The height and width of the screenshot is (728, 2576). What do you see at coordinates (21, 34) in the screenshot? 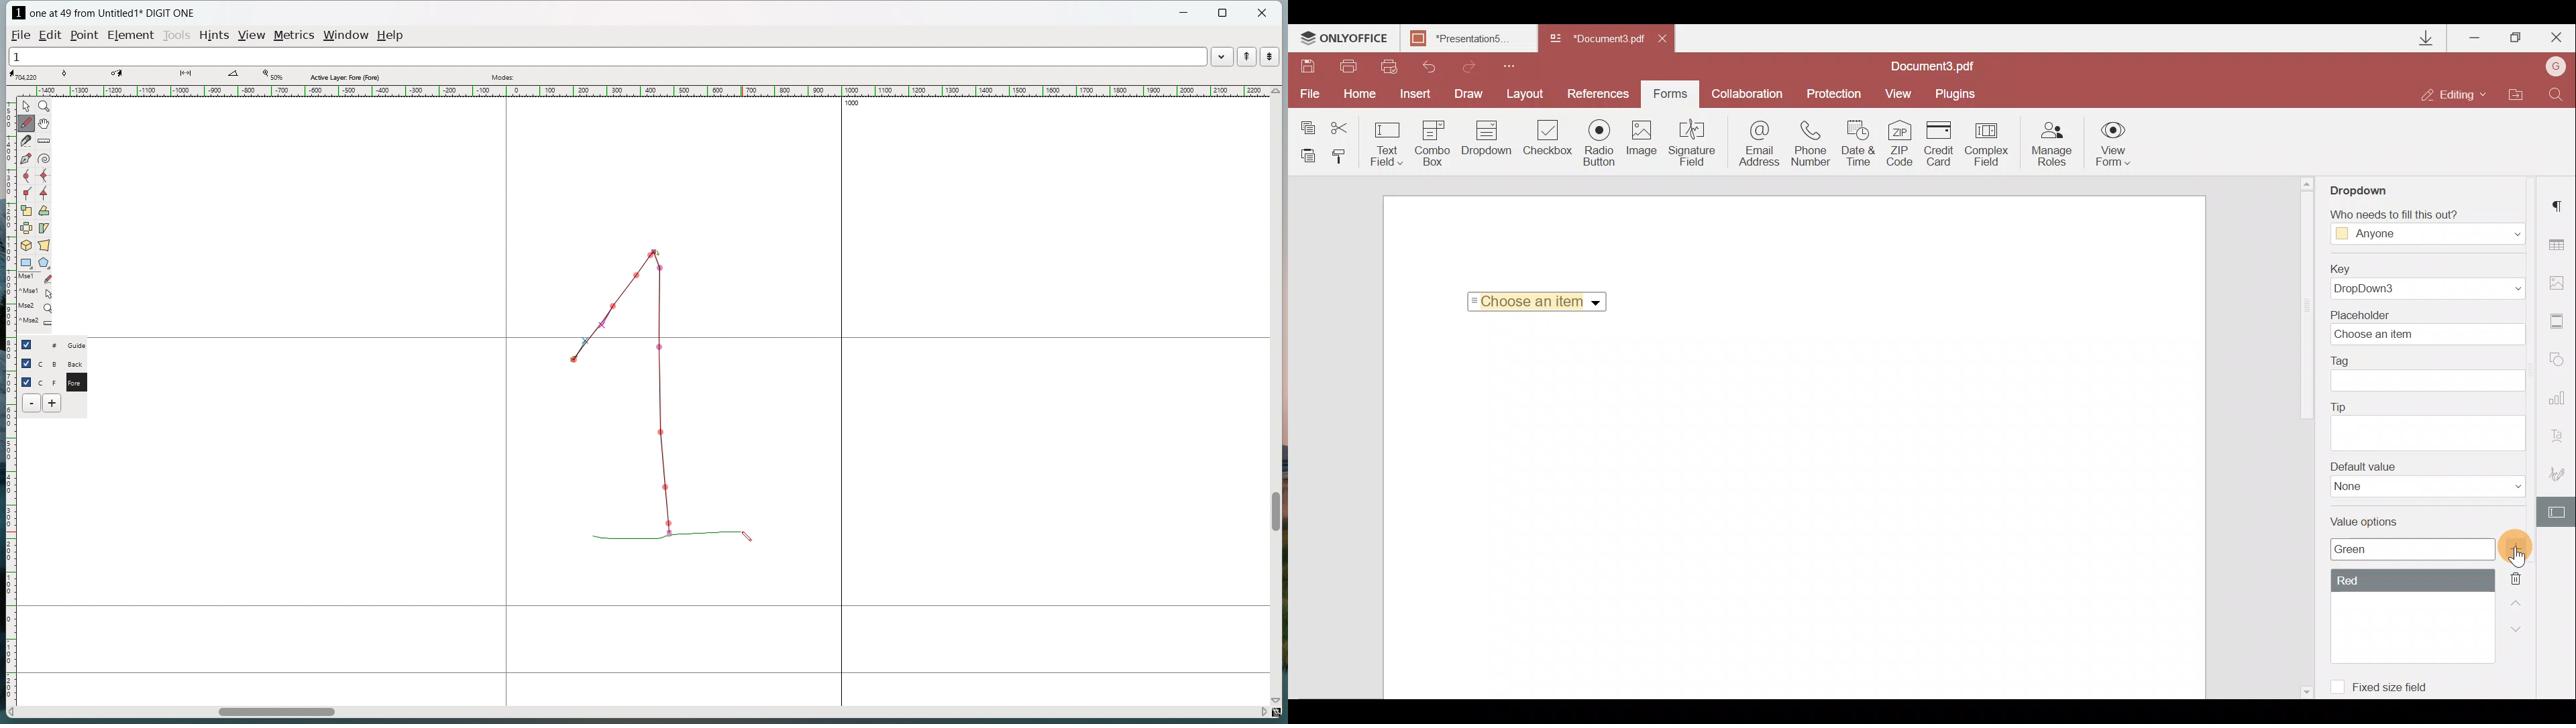
I see `file` at bounding box center [21, 34].